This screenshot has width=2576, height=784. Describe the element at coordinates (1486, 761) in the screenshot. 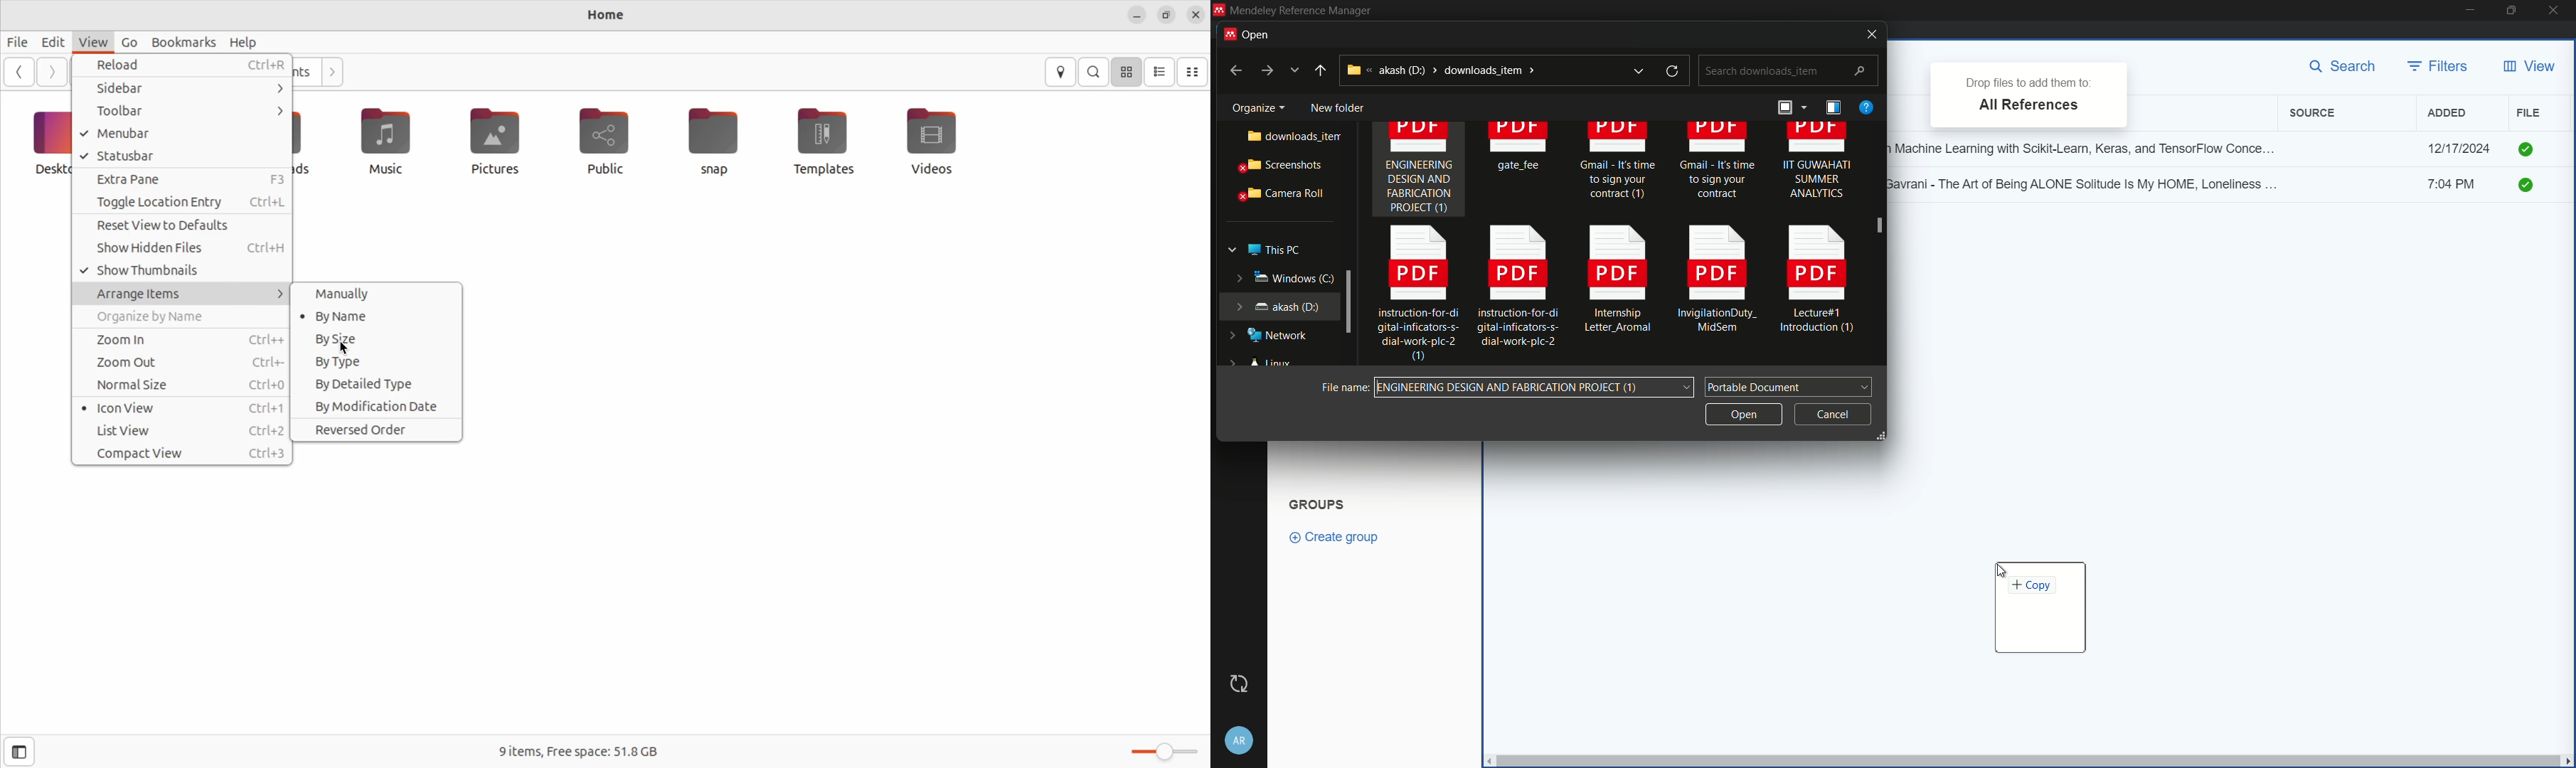

I see `scroll left` at that location.